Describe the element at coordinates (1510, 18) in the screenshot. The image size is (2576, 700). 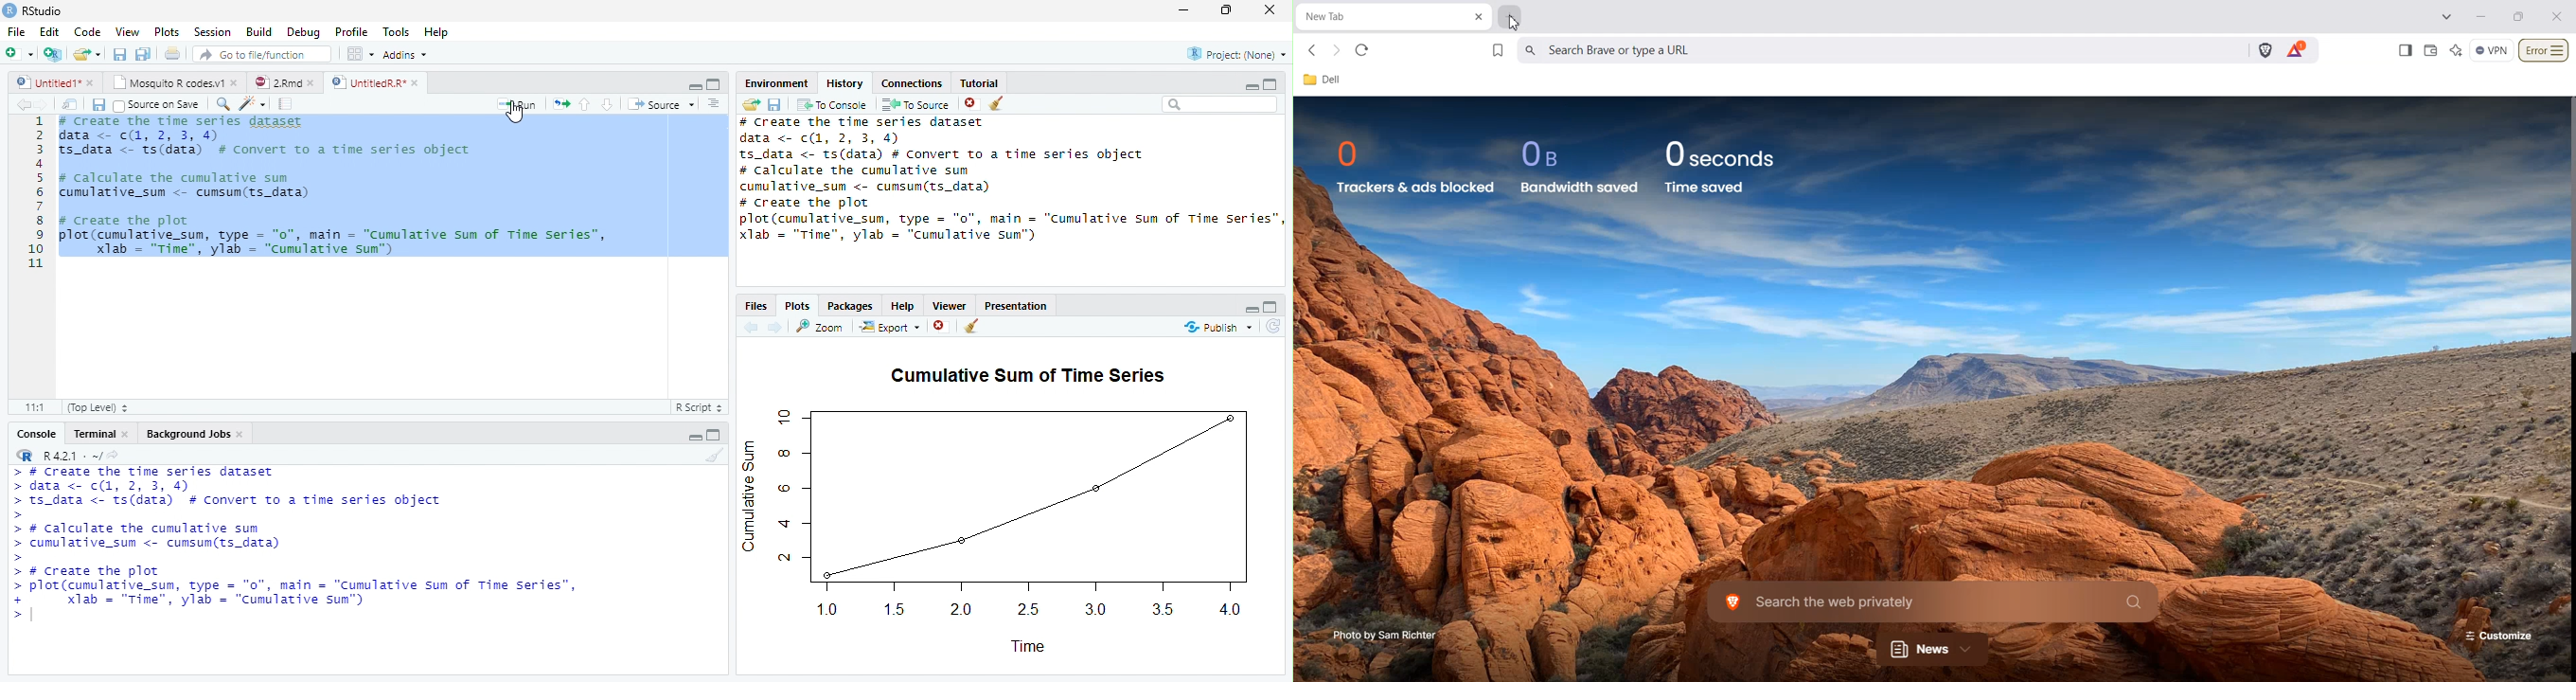
I see `Add New Tab` at that location.